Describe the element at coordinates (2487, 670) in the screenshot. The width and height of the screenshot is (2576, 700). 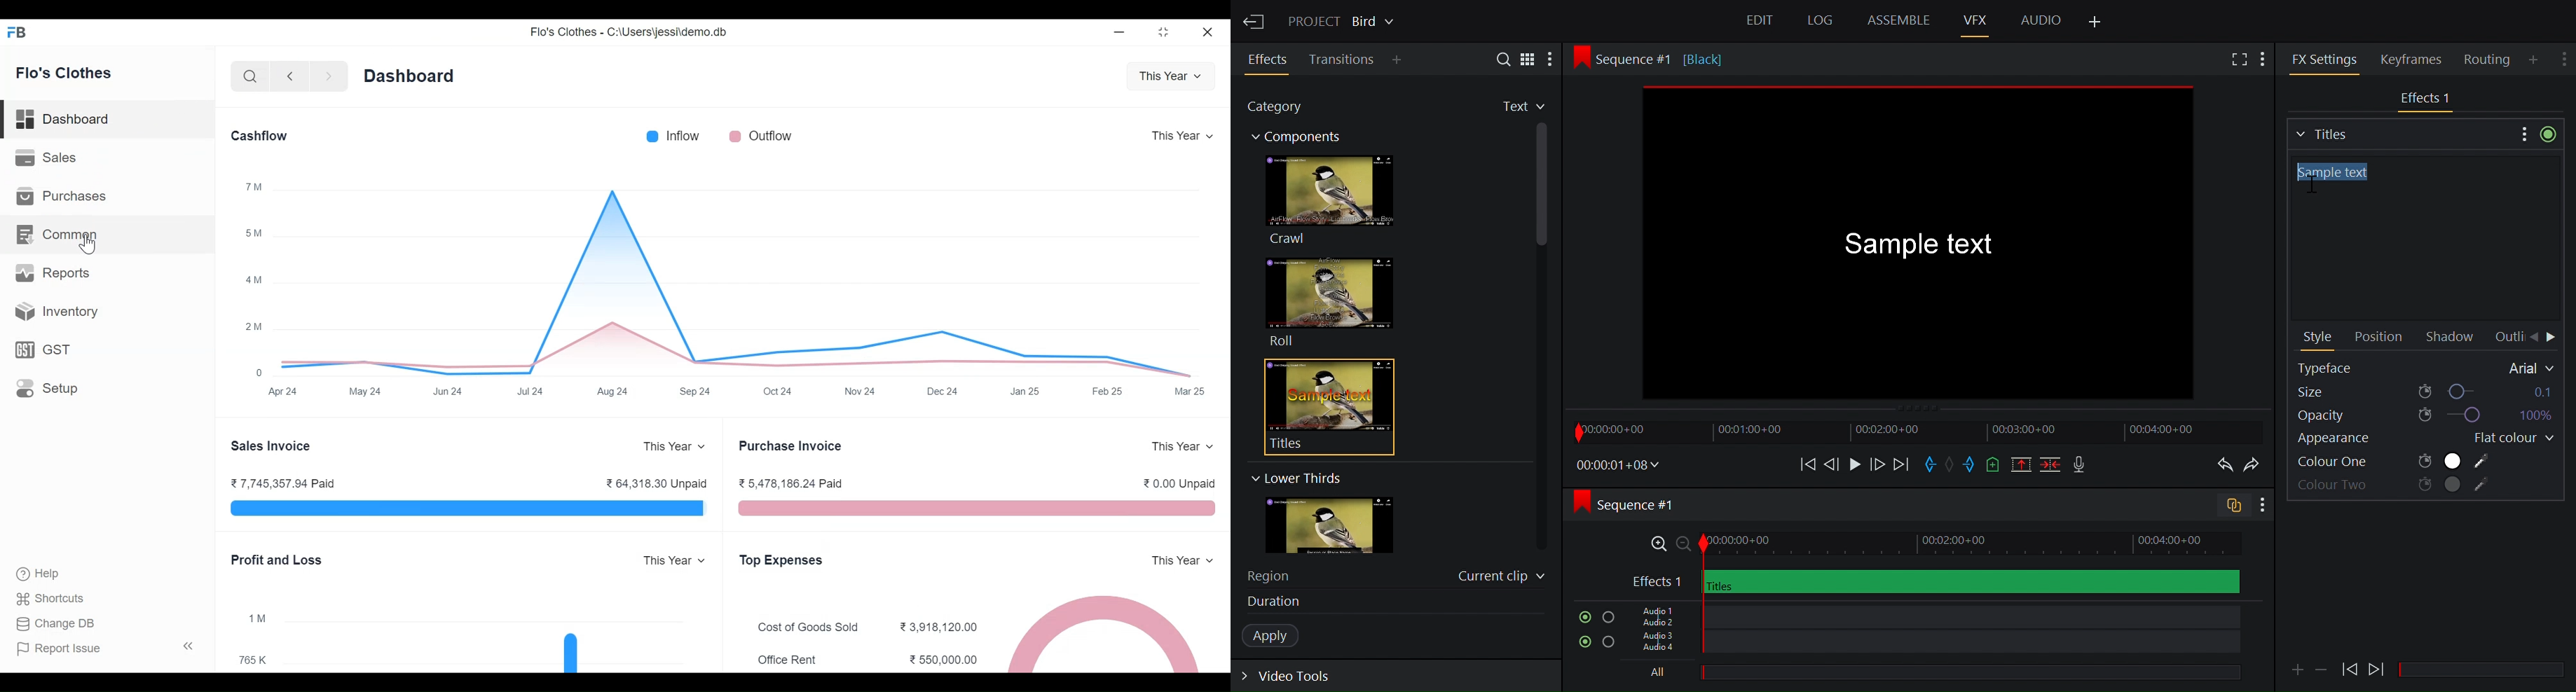
I see `Scrollbar` at that location.